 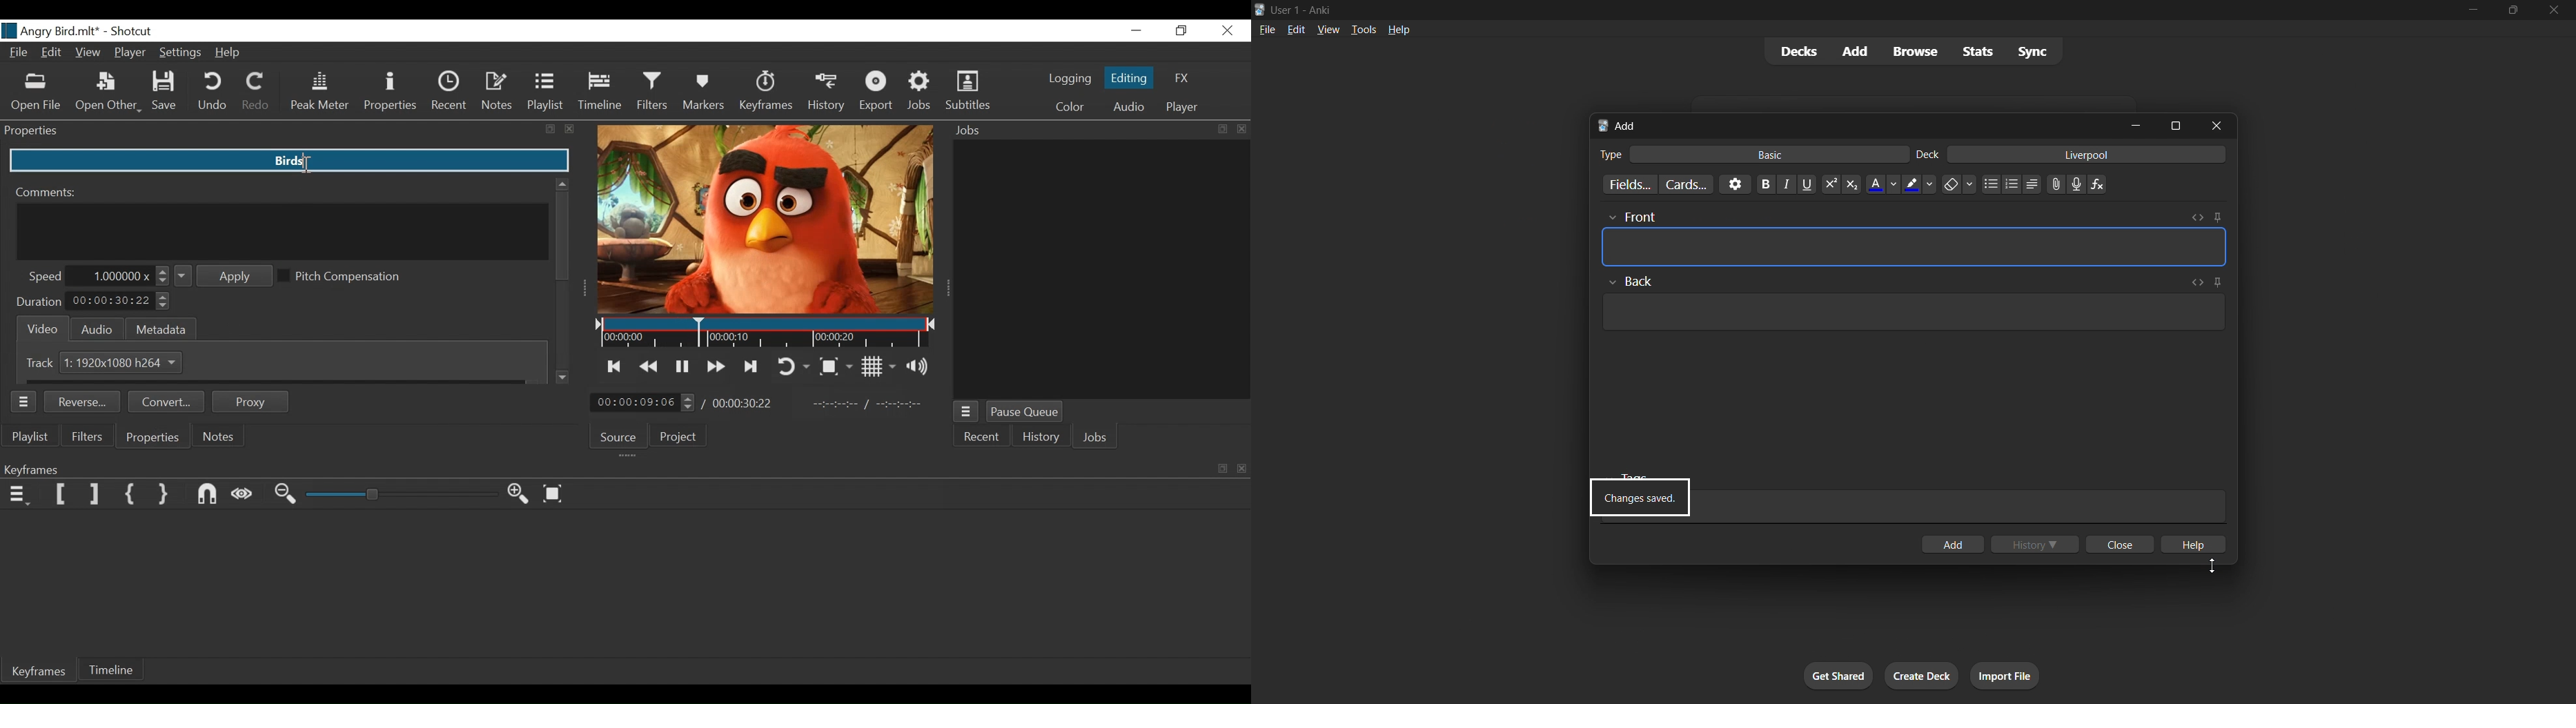 What do you see at coordinates (1069, 107) in the screenshot?
I see `Color` at bounding box center [1069, 107].